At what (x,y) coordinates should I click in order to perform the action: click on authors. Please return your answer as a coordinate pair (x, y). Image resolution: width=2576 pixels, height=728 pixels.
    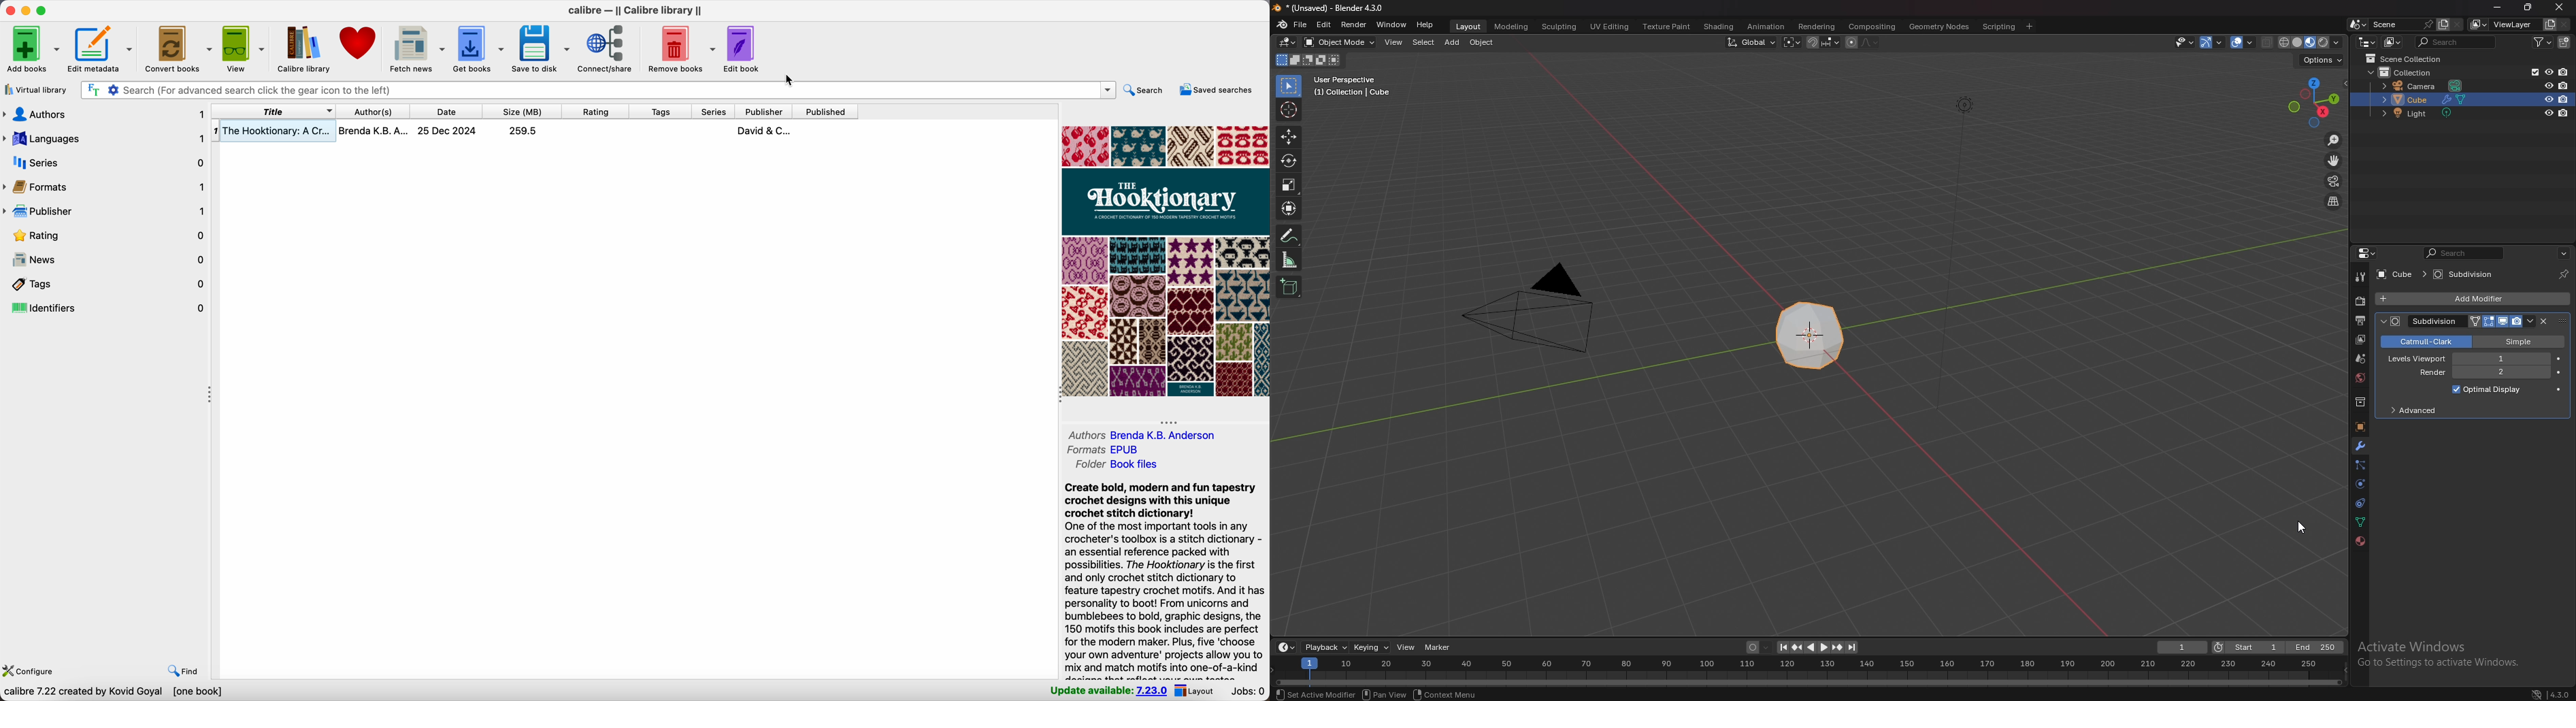
    Looking at the image, I should click on (1146, 434).